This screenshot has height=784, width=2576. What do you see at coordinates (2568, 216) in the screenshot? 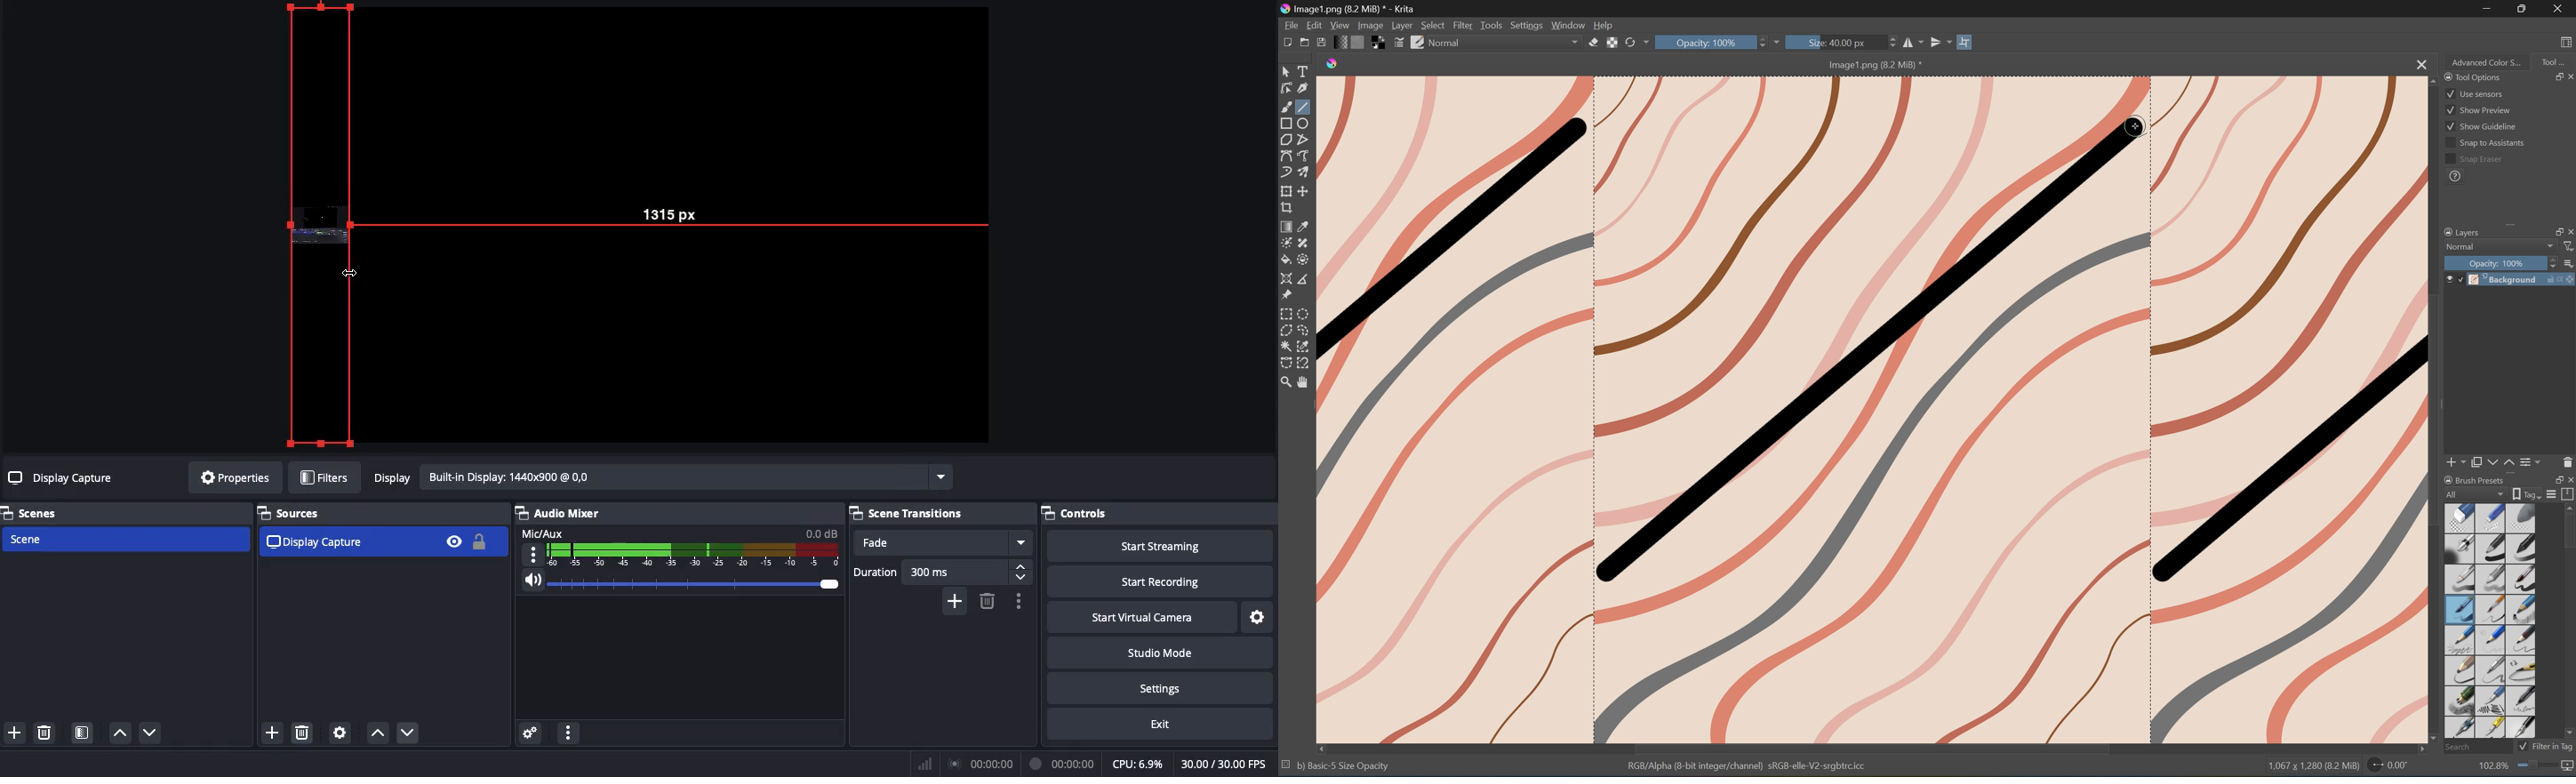
I see `Scroll Right` at bounding box center [2568, 216].